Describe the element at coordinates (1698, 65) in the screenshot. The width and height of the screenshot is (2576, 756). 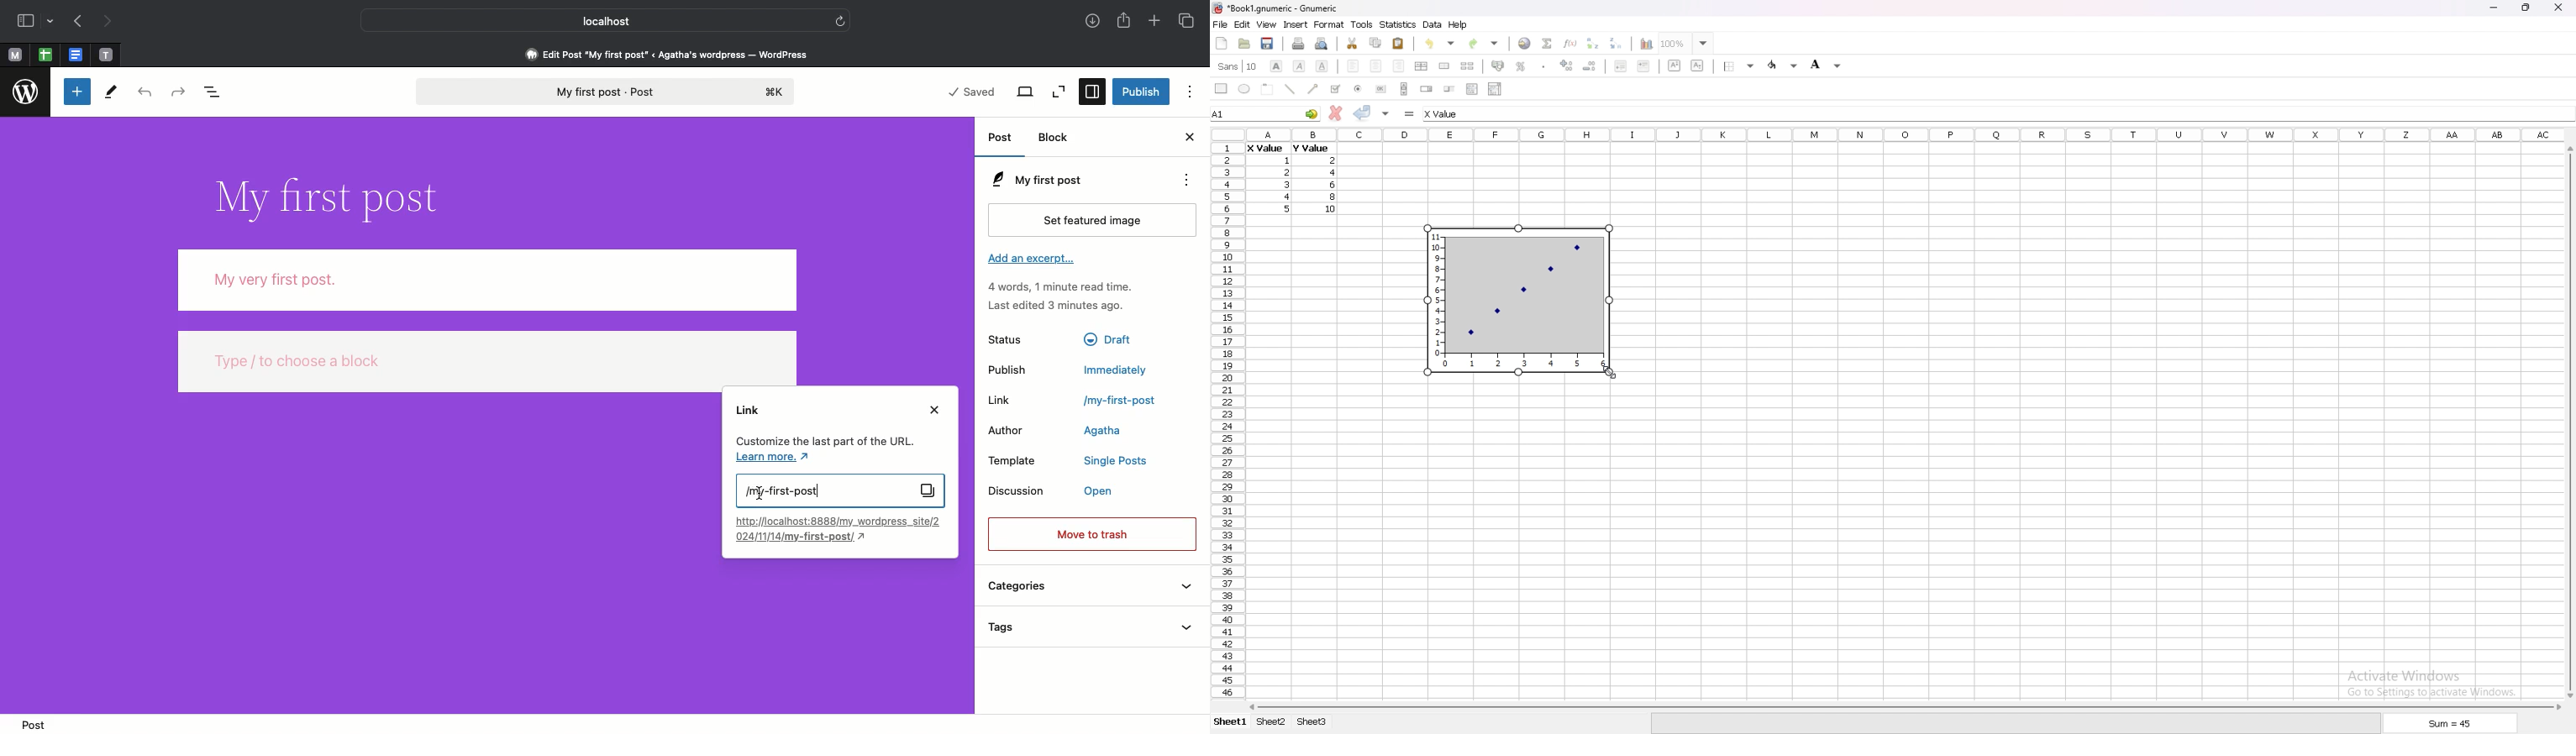
I see `subscript` at that location.